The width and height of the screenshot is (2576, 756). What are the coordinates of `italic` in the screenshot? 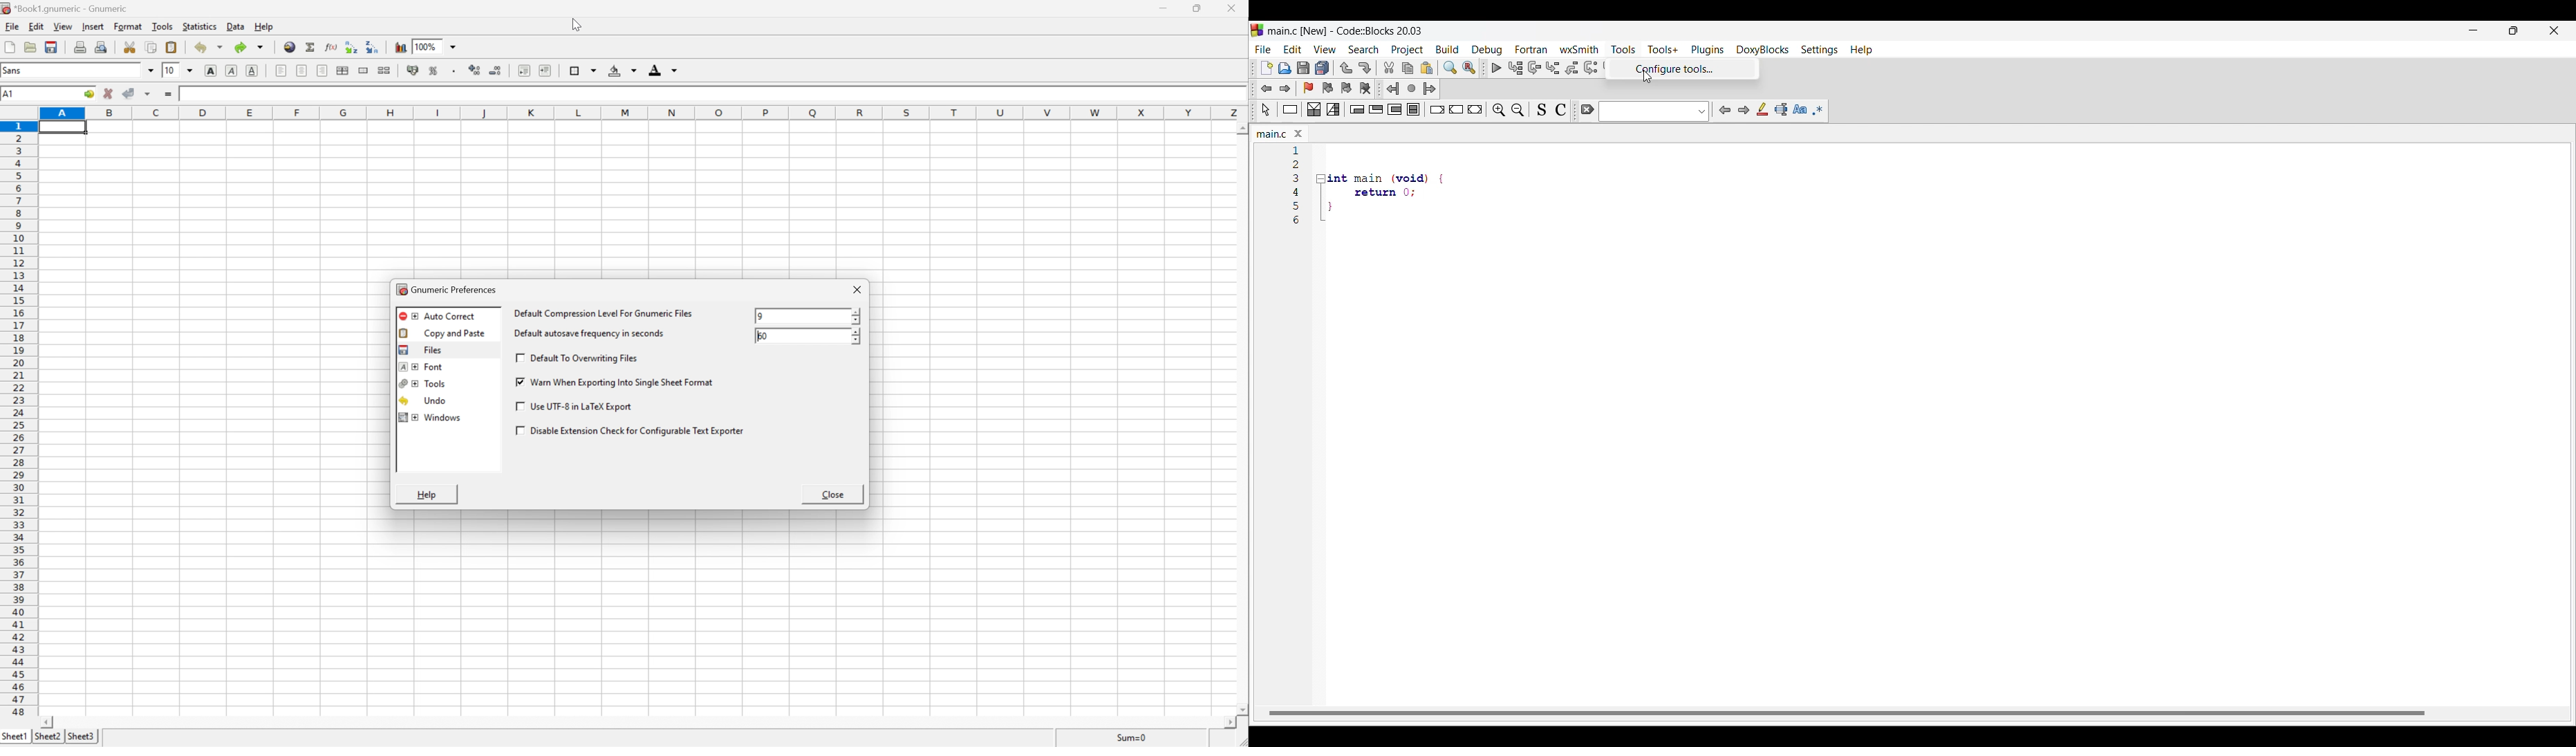 It's located at (230, 69).